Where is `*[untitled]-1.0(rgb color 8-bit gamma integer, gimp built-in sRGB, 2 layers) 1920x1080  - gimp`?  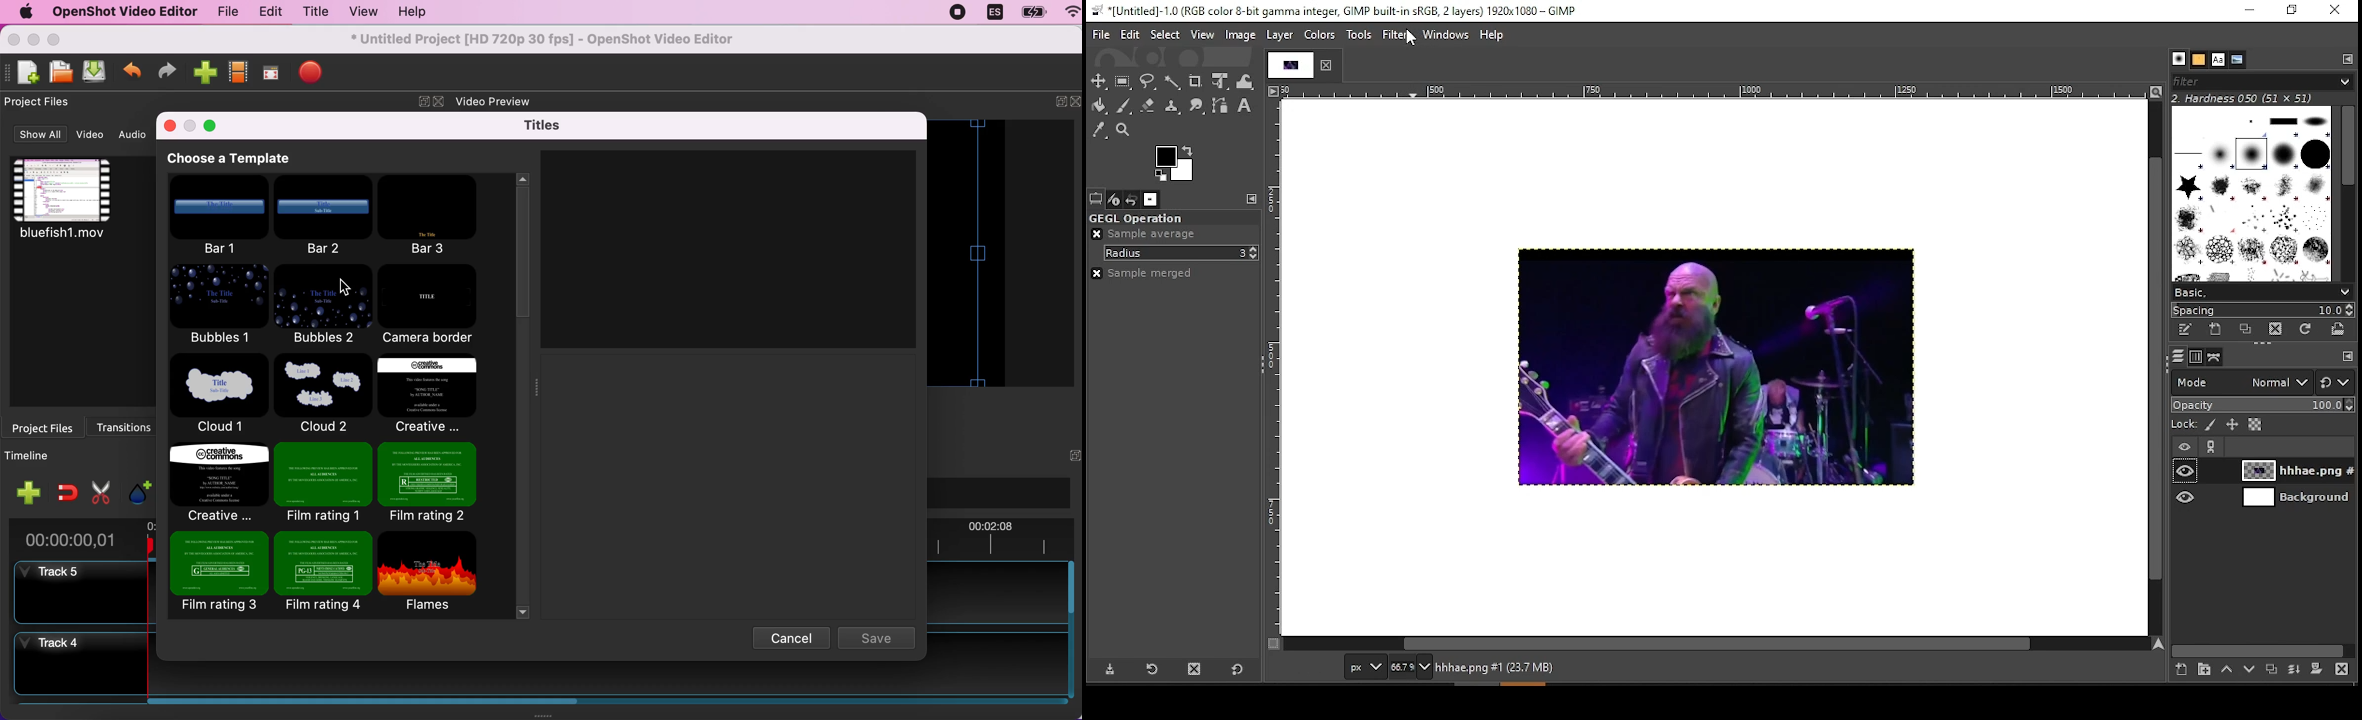 *[untitled]-1.0(rgb color 8-bit gamma integer, gimp built-in sRGB, 2 layers) 1920x1080  - gimp is located at coordinates (1335, 10).